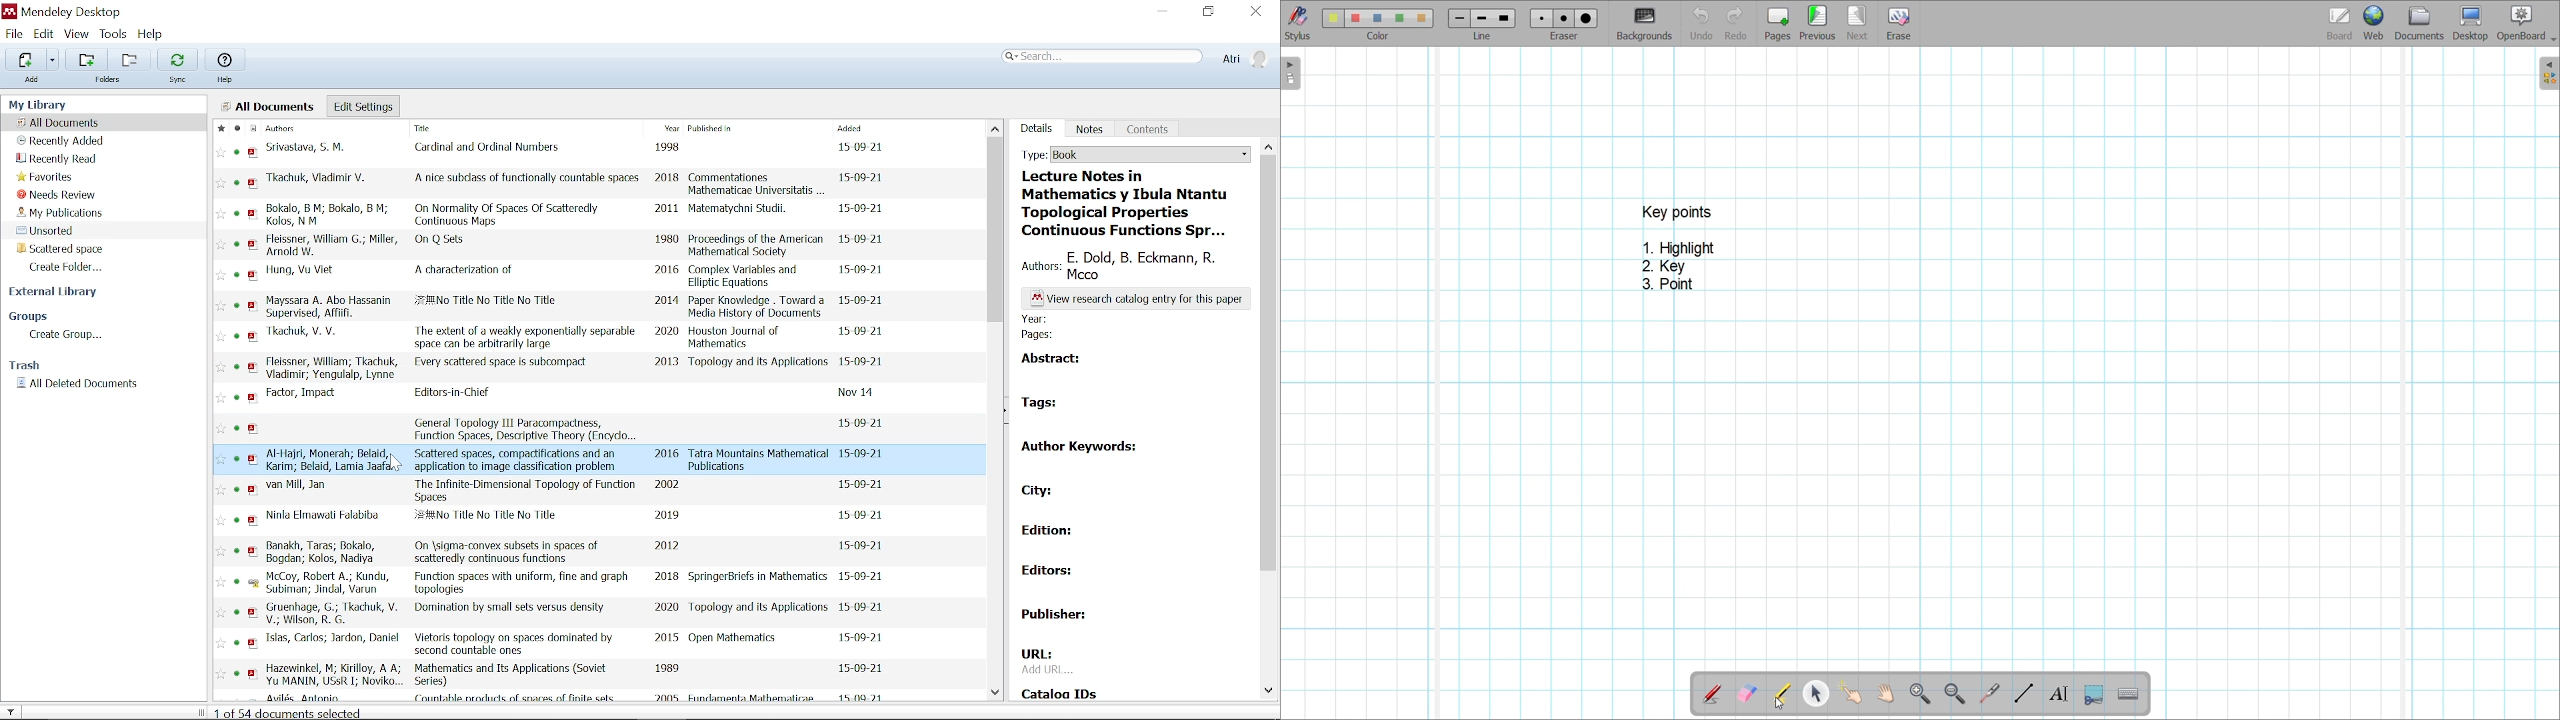  Describe the element at coordinates (860, 147) in the screenshot. I see `date` at that location.